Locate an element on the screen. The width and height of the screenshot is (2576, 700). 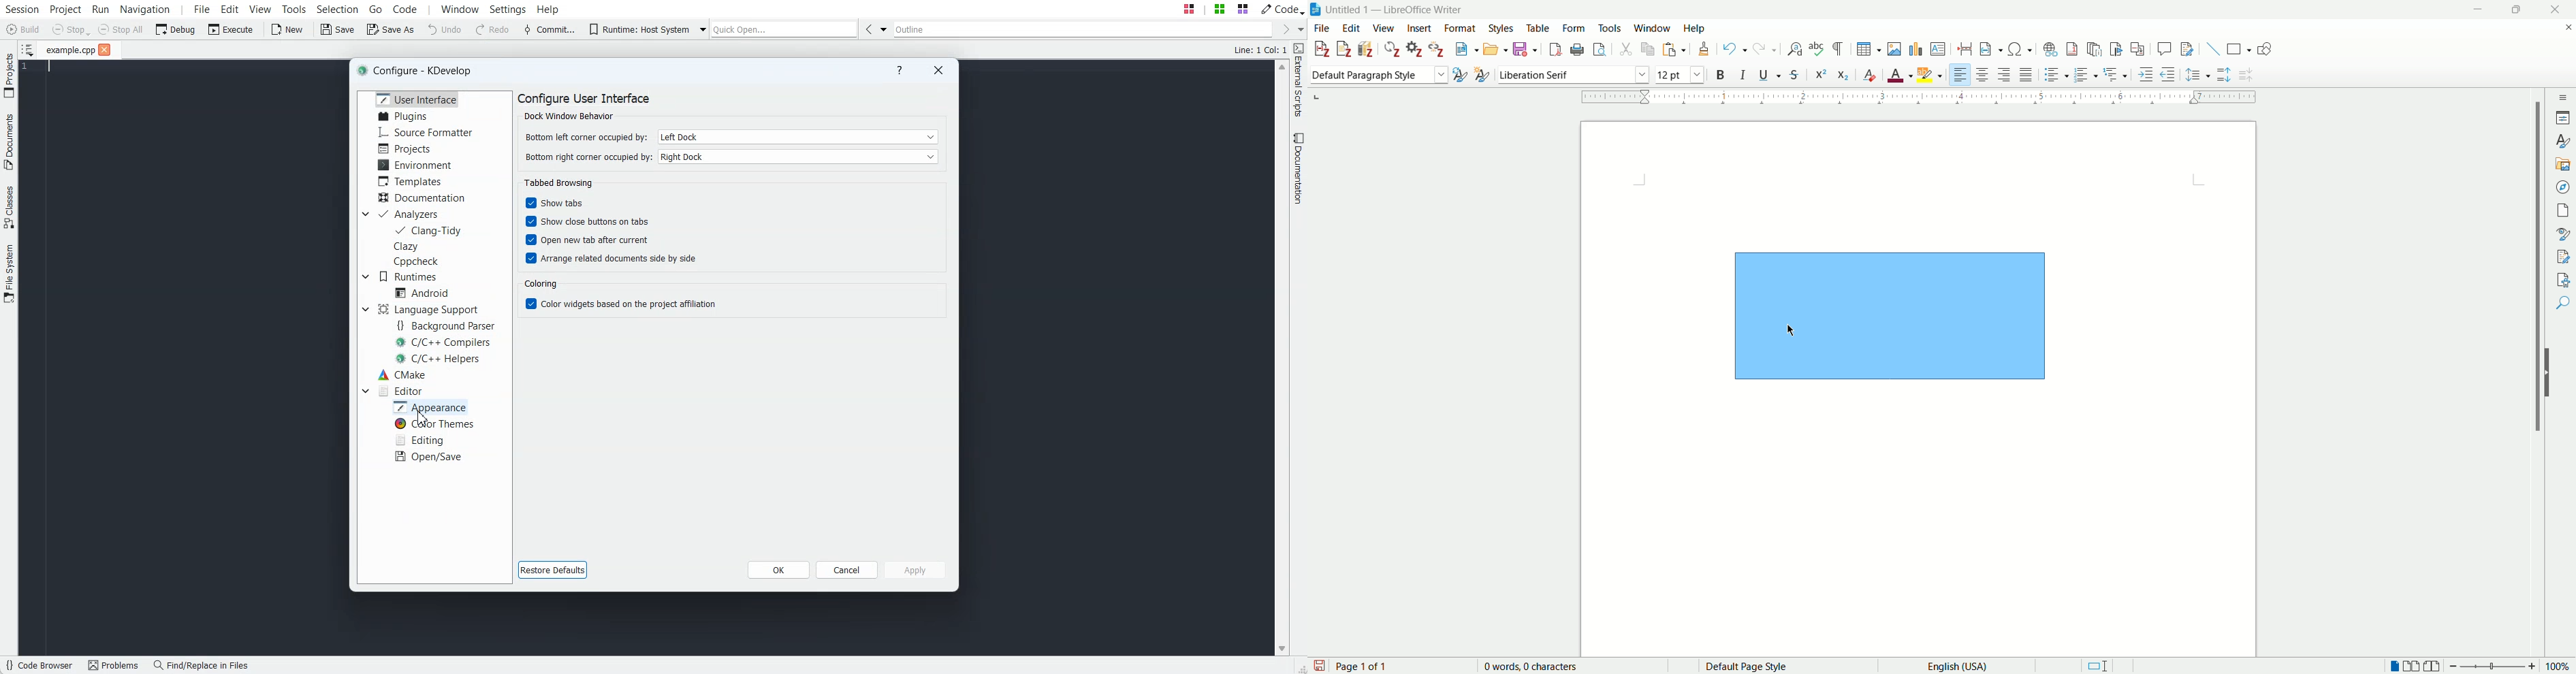
single page view is located at coordinates (2395, 665).